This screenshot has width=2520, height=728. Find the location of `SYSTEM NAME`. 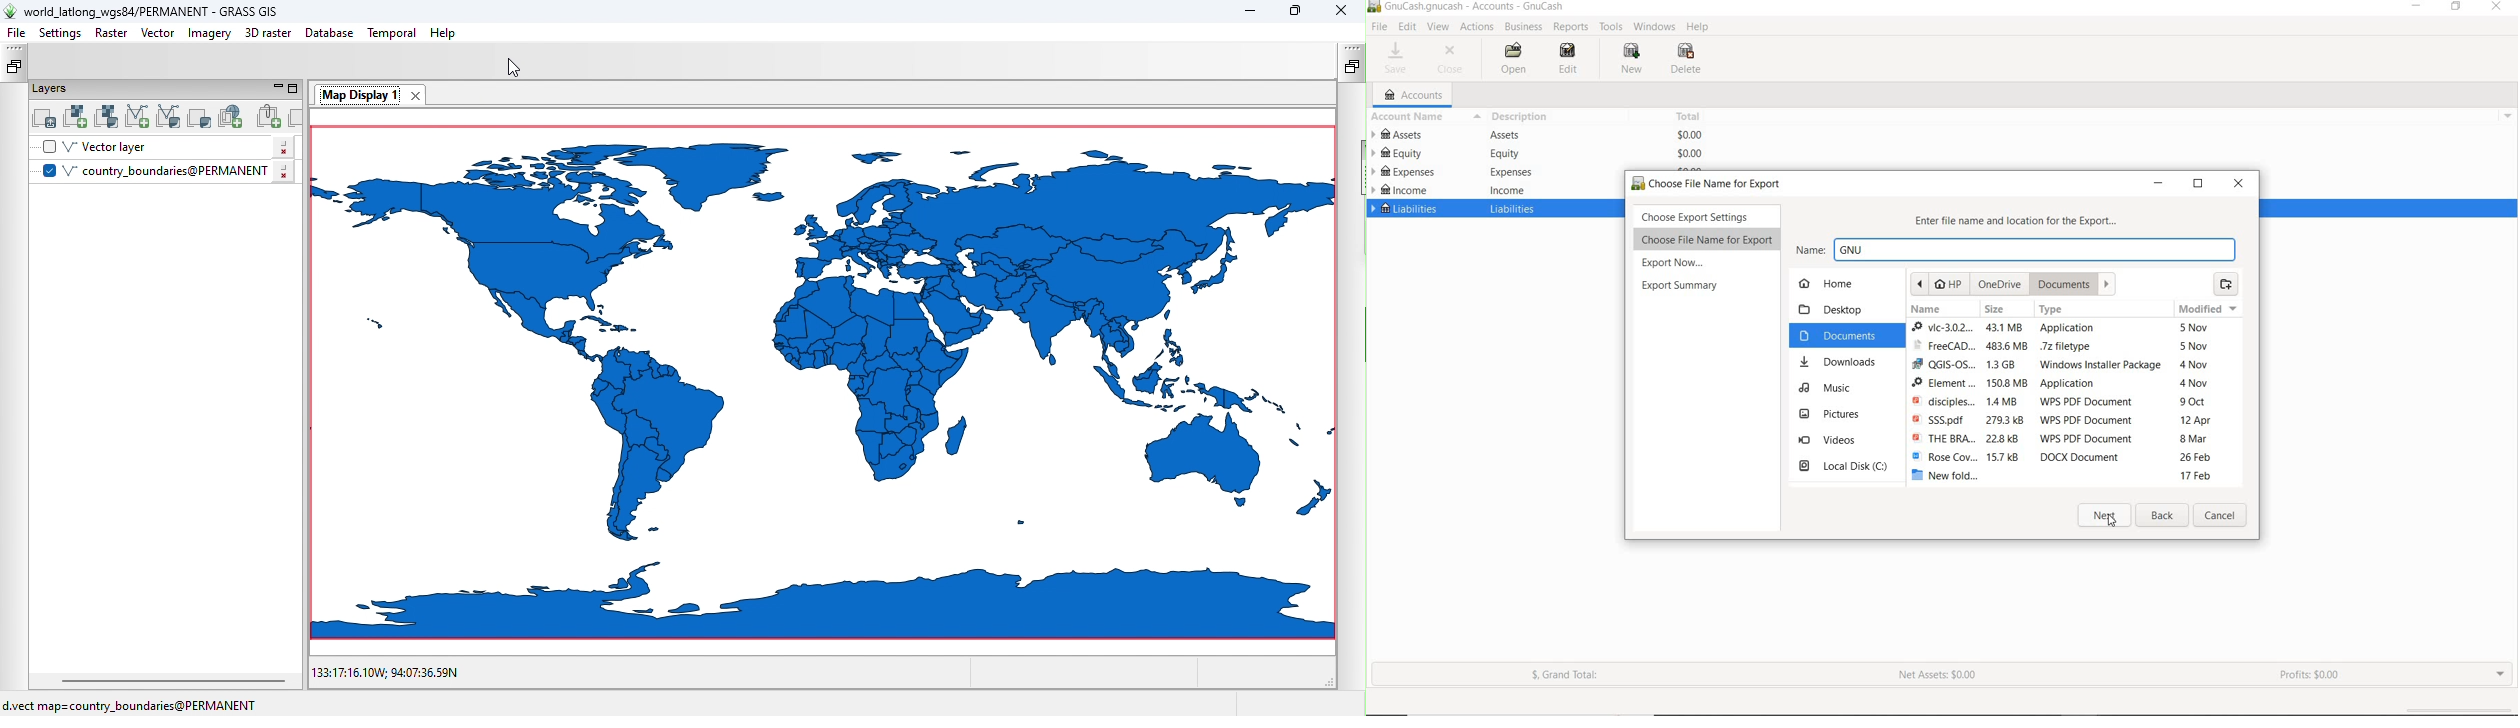

SYSTEM NAME is located at coordinates (1470, 8).